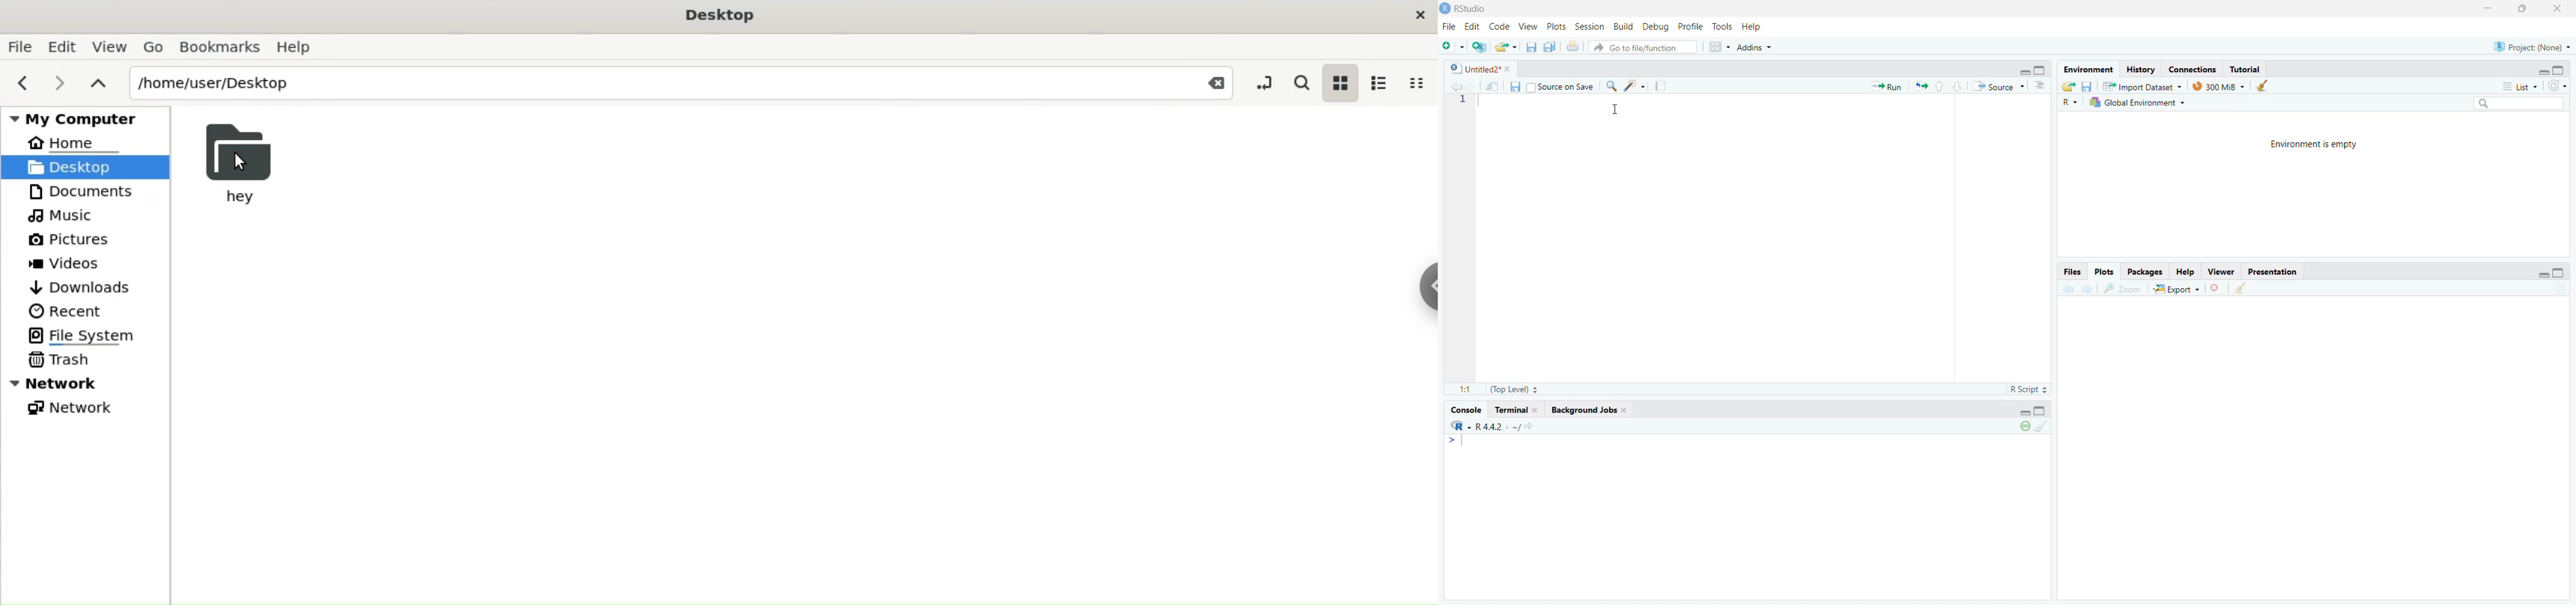 Image resolution: width=2576 pixels, height=616 pixels. I want to click on save, so click(1514, 87).